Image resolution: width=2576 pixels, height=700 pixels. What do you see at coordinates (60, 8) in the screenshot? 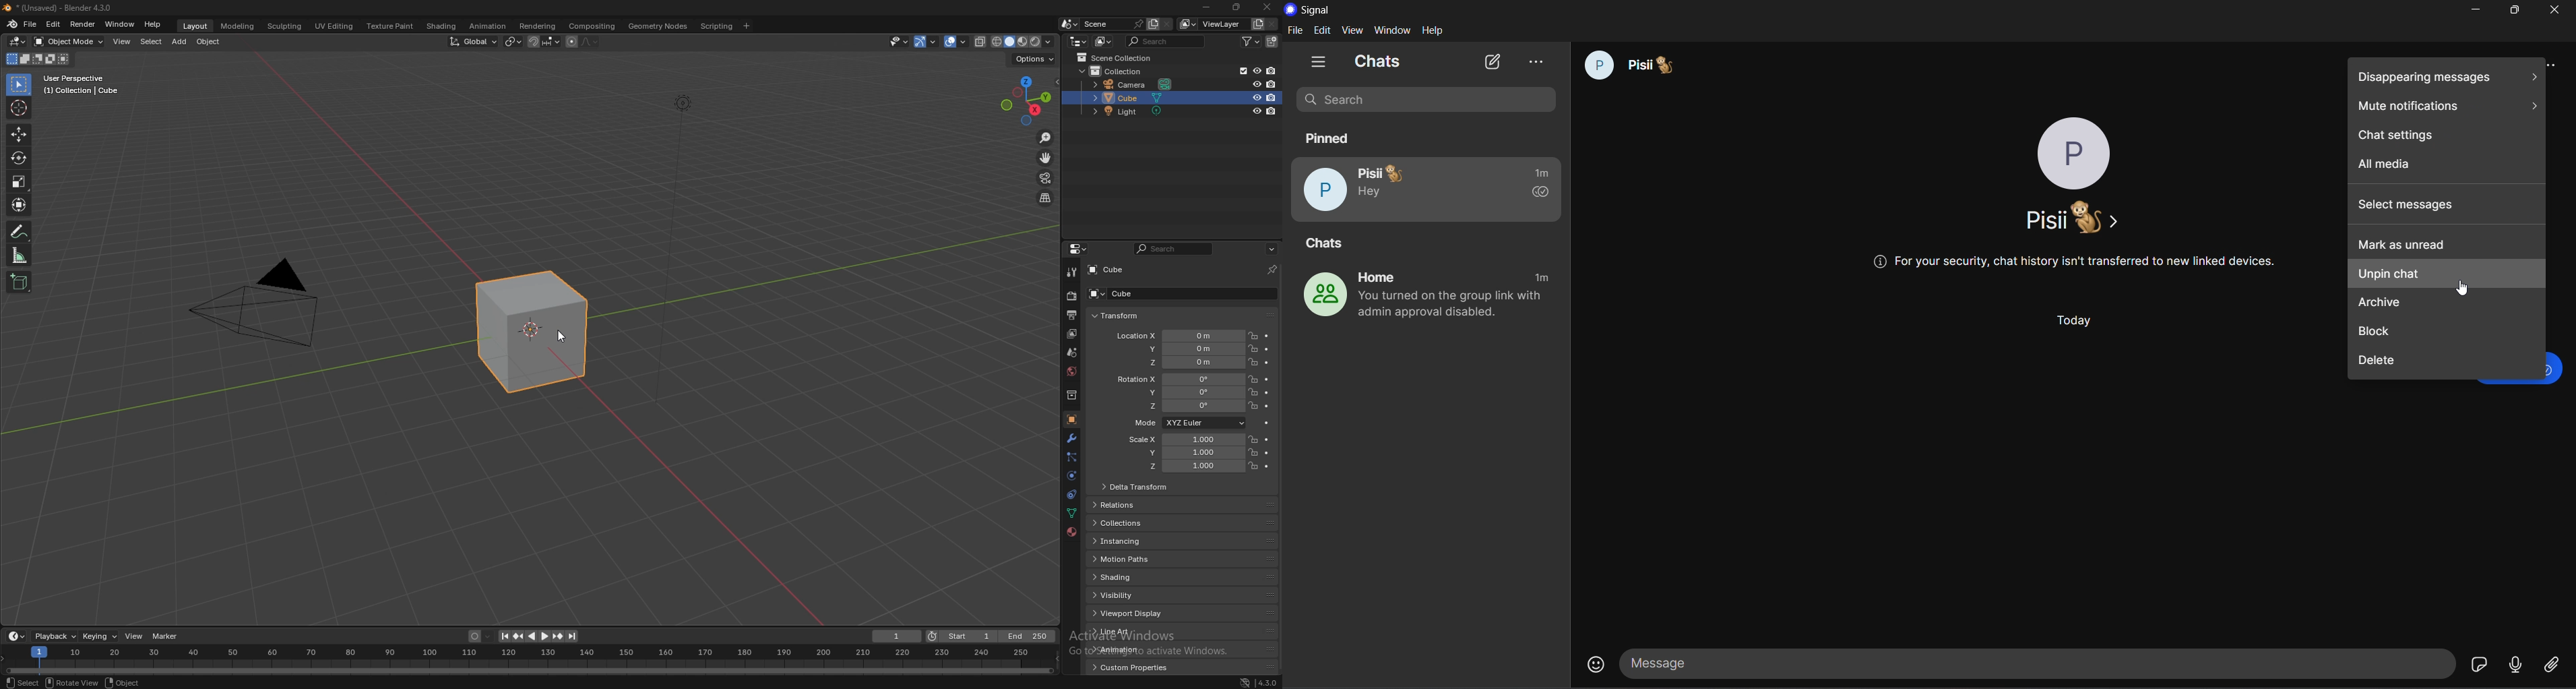
I see `title` at bounding box center [60, 8].